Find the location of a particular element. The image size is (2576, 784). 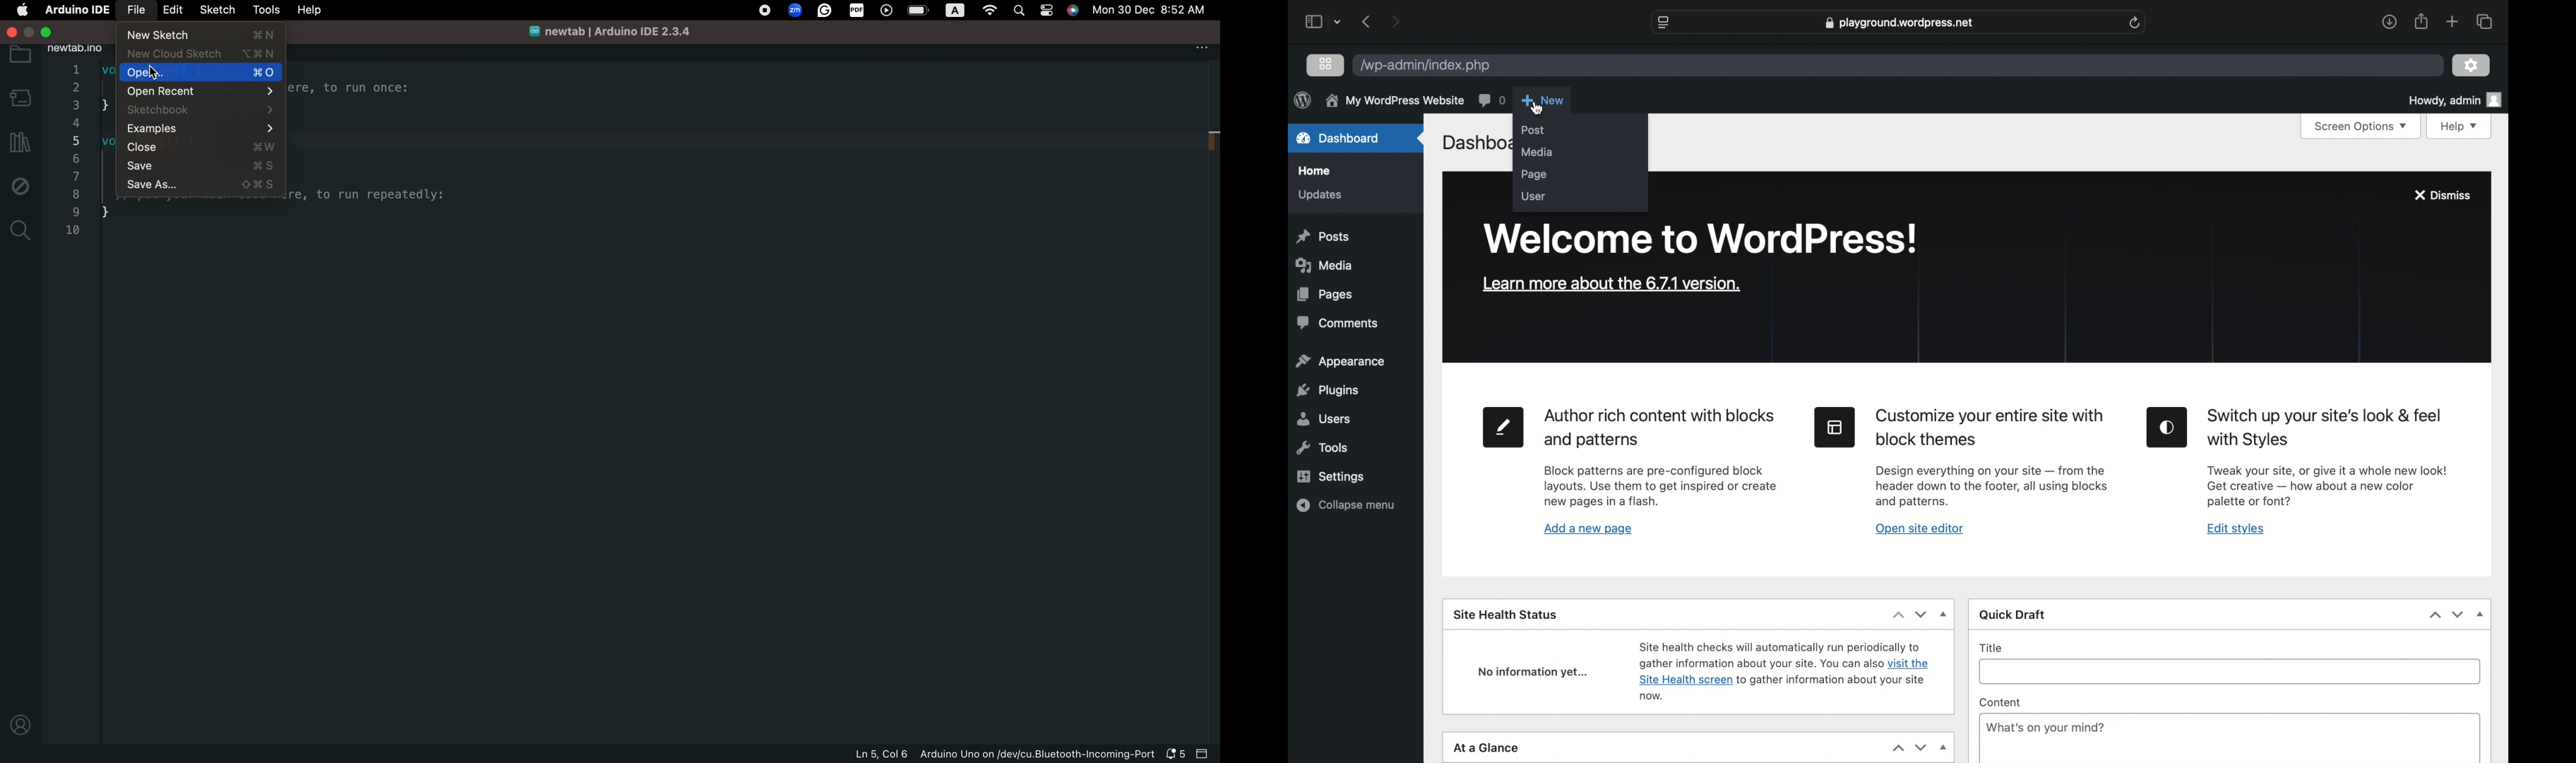

next page is located at coordinates (1395, 21).